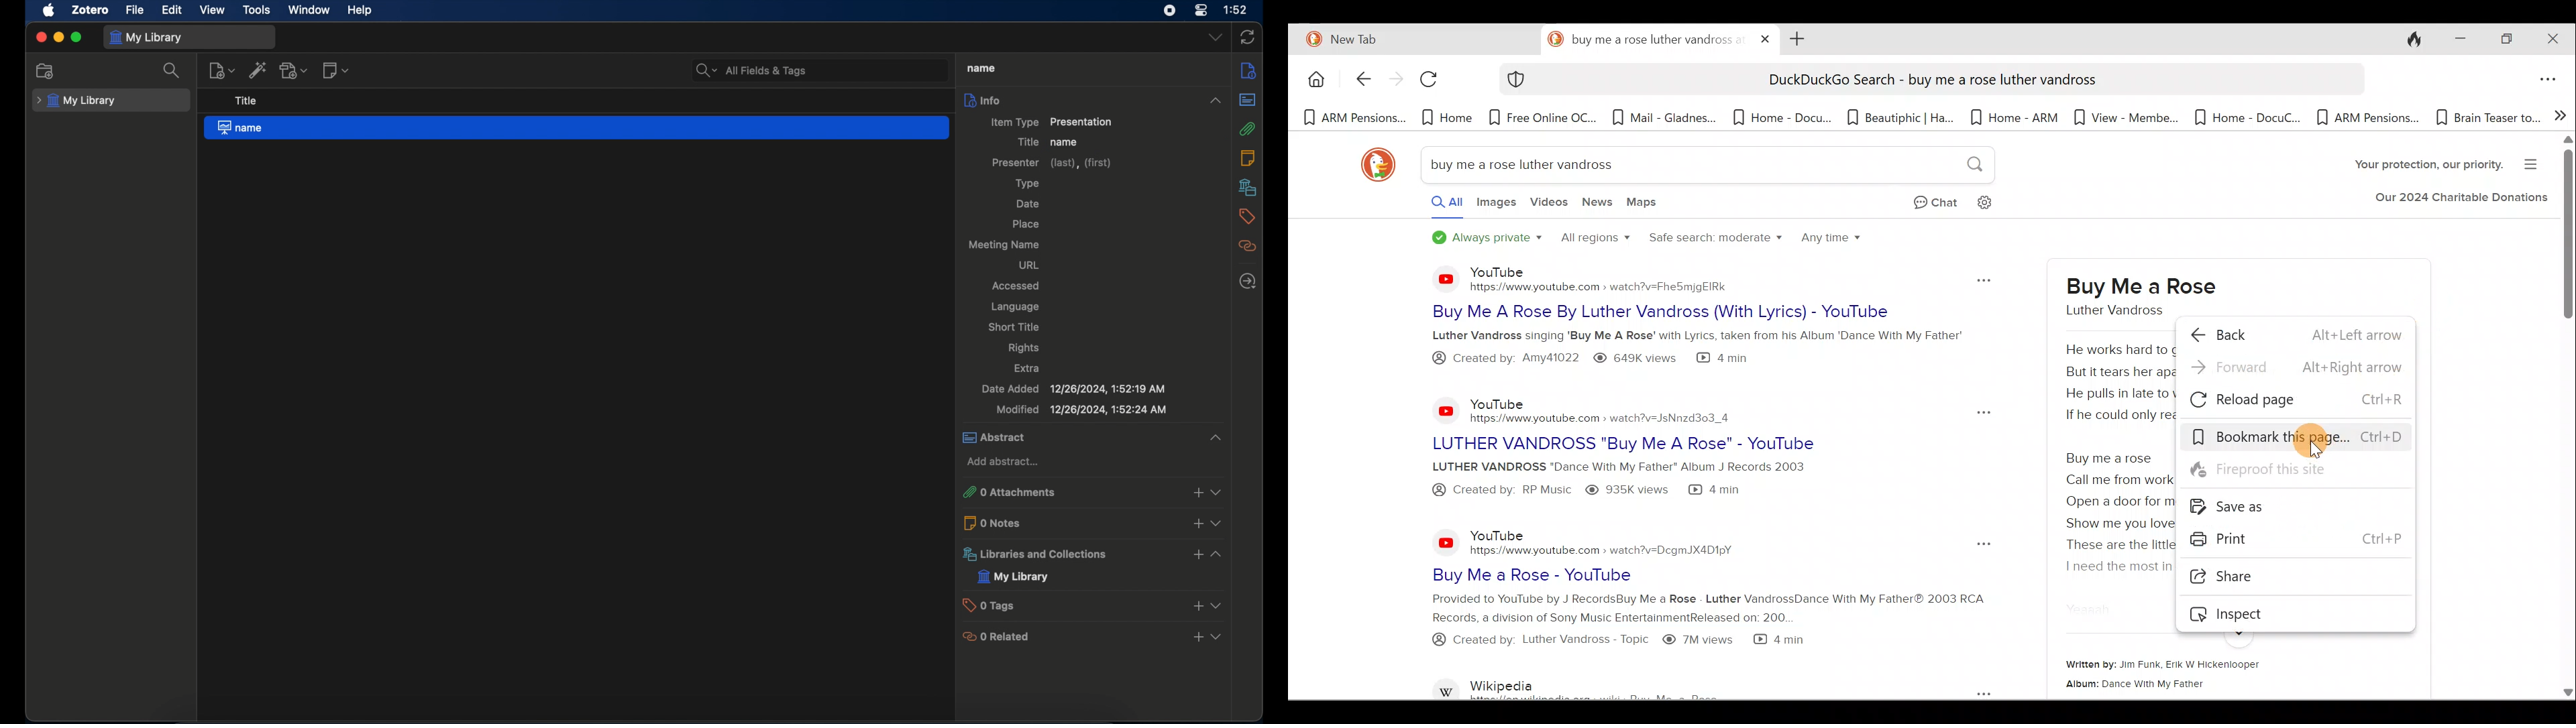 The height and width of the screenshot is (728, 2576). Describe the element at coordinates (1095, 438) in the screenshot. I see `abstract` at that location.